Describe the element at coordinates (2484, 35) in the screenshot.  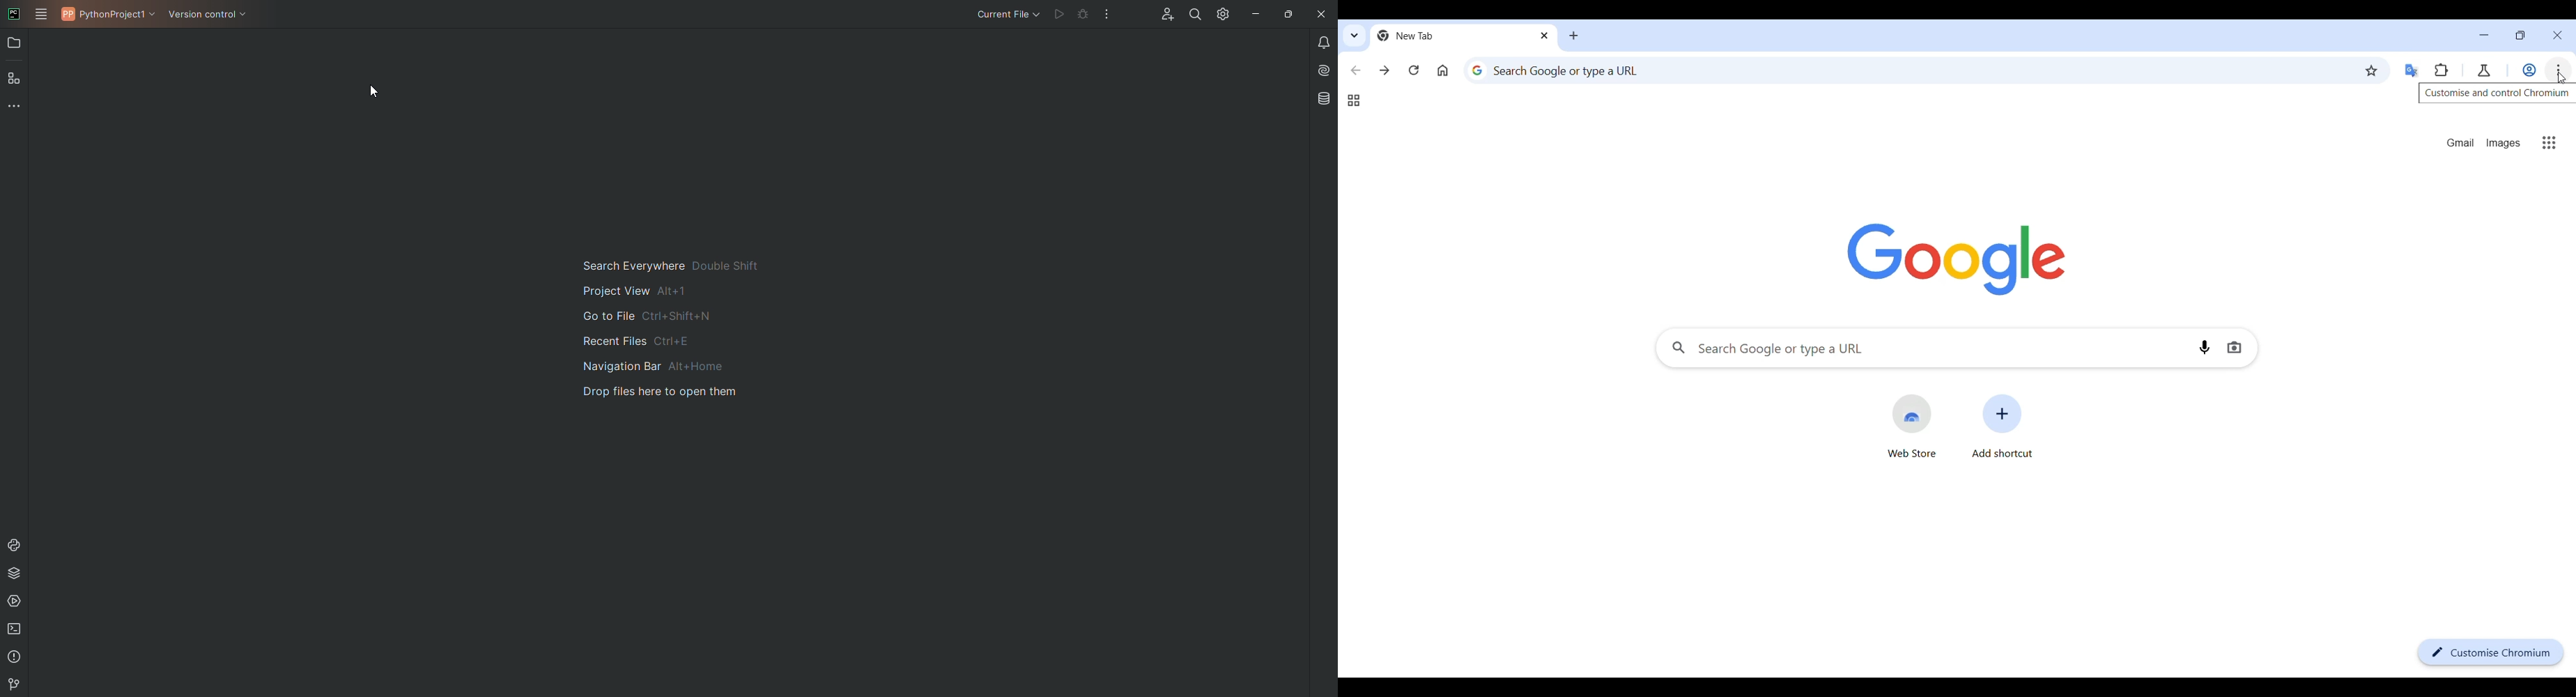
I see `Minimize` at that location.